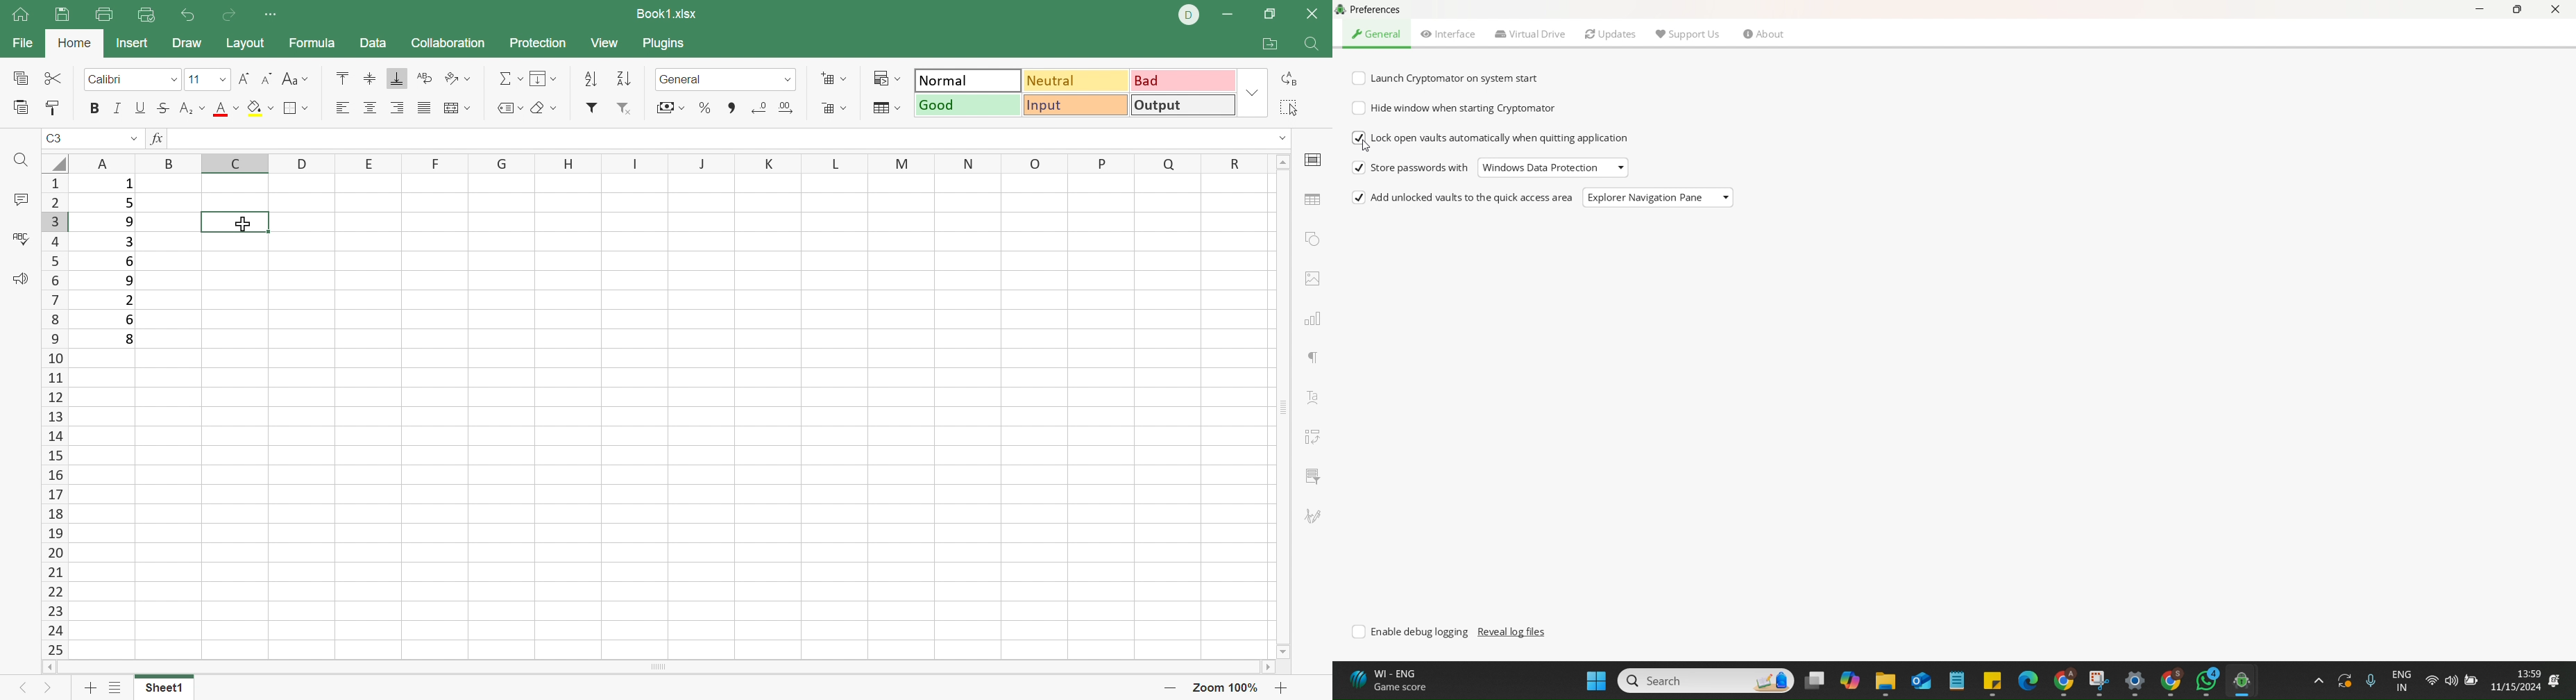  What do you see at coordinates (510, 109) in the screenshot?
I see `Named ranges` at bounding box center [510, 109].